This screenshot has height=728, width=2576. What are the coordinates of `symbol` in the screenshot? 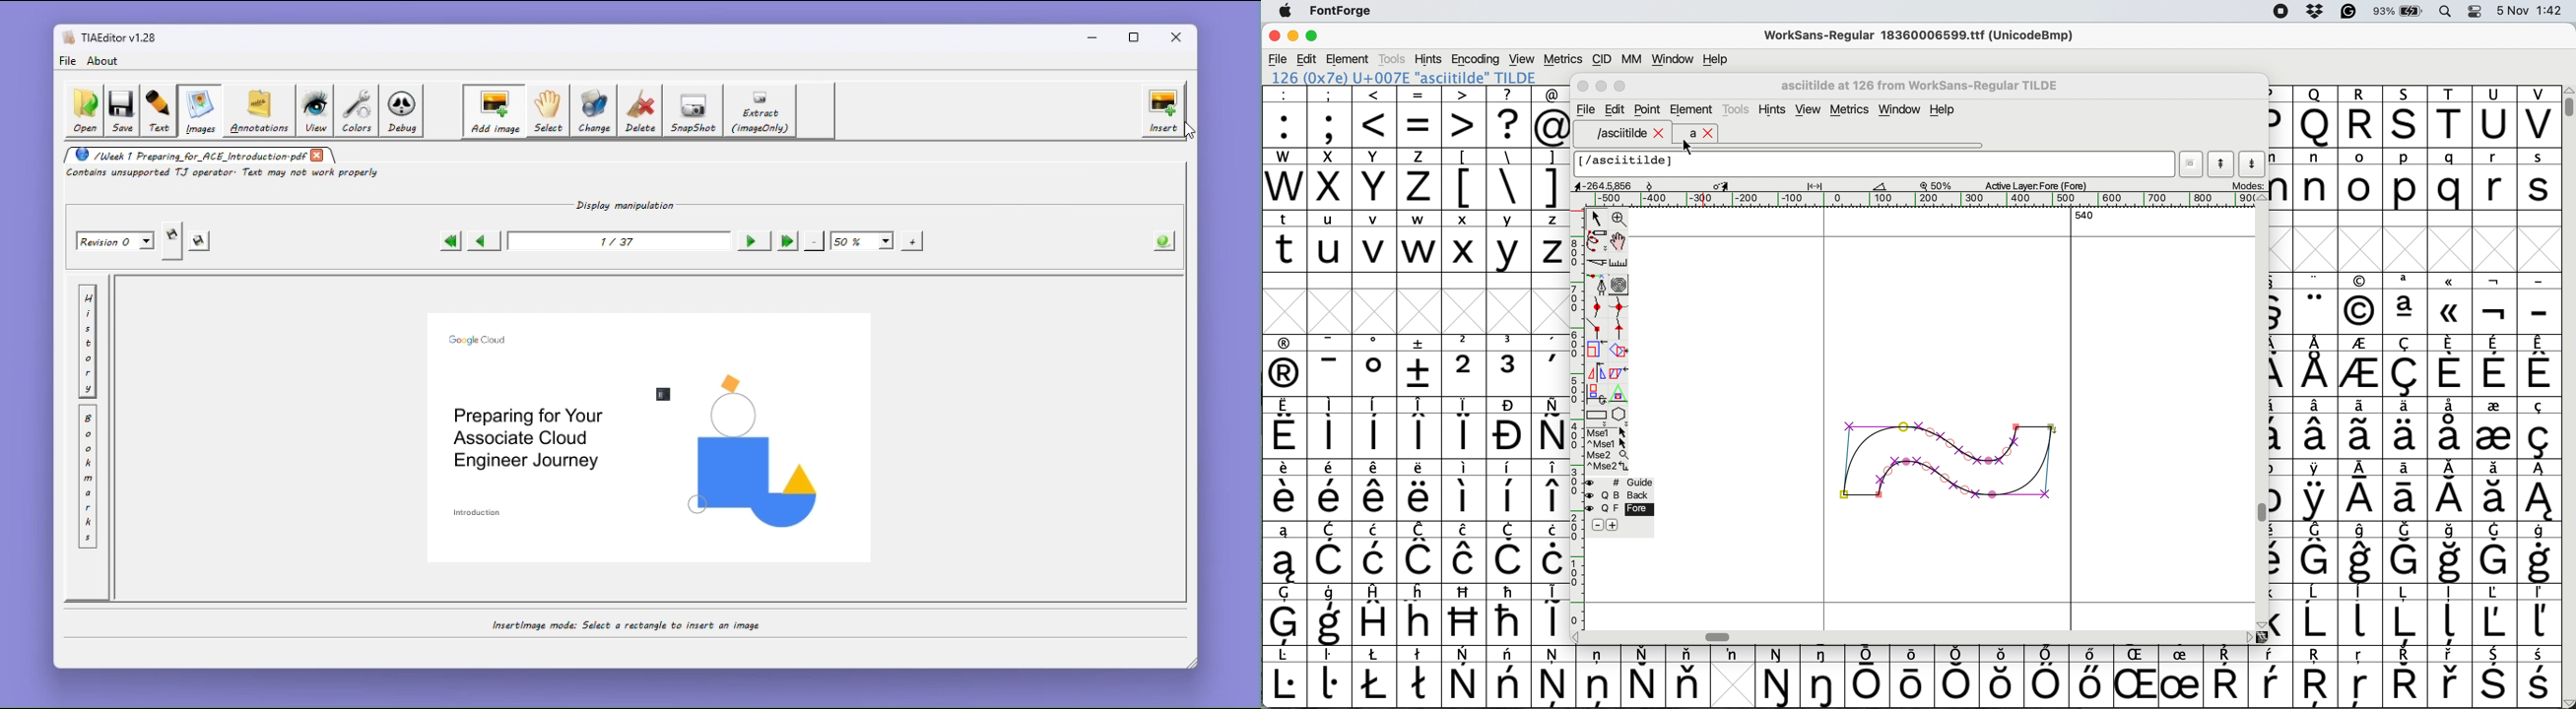 It's located at (2047, 677).